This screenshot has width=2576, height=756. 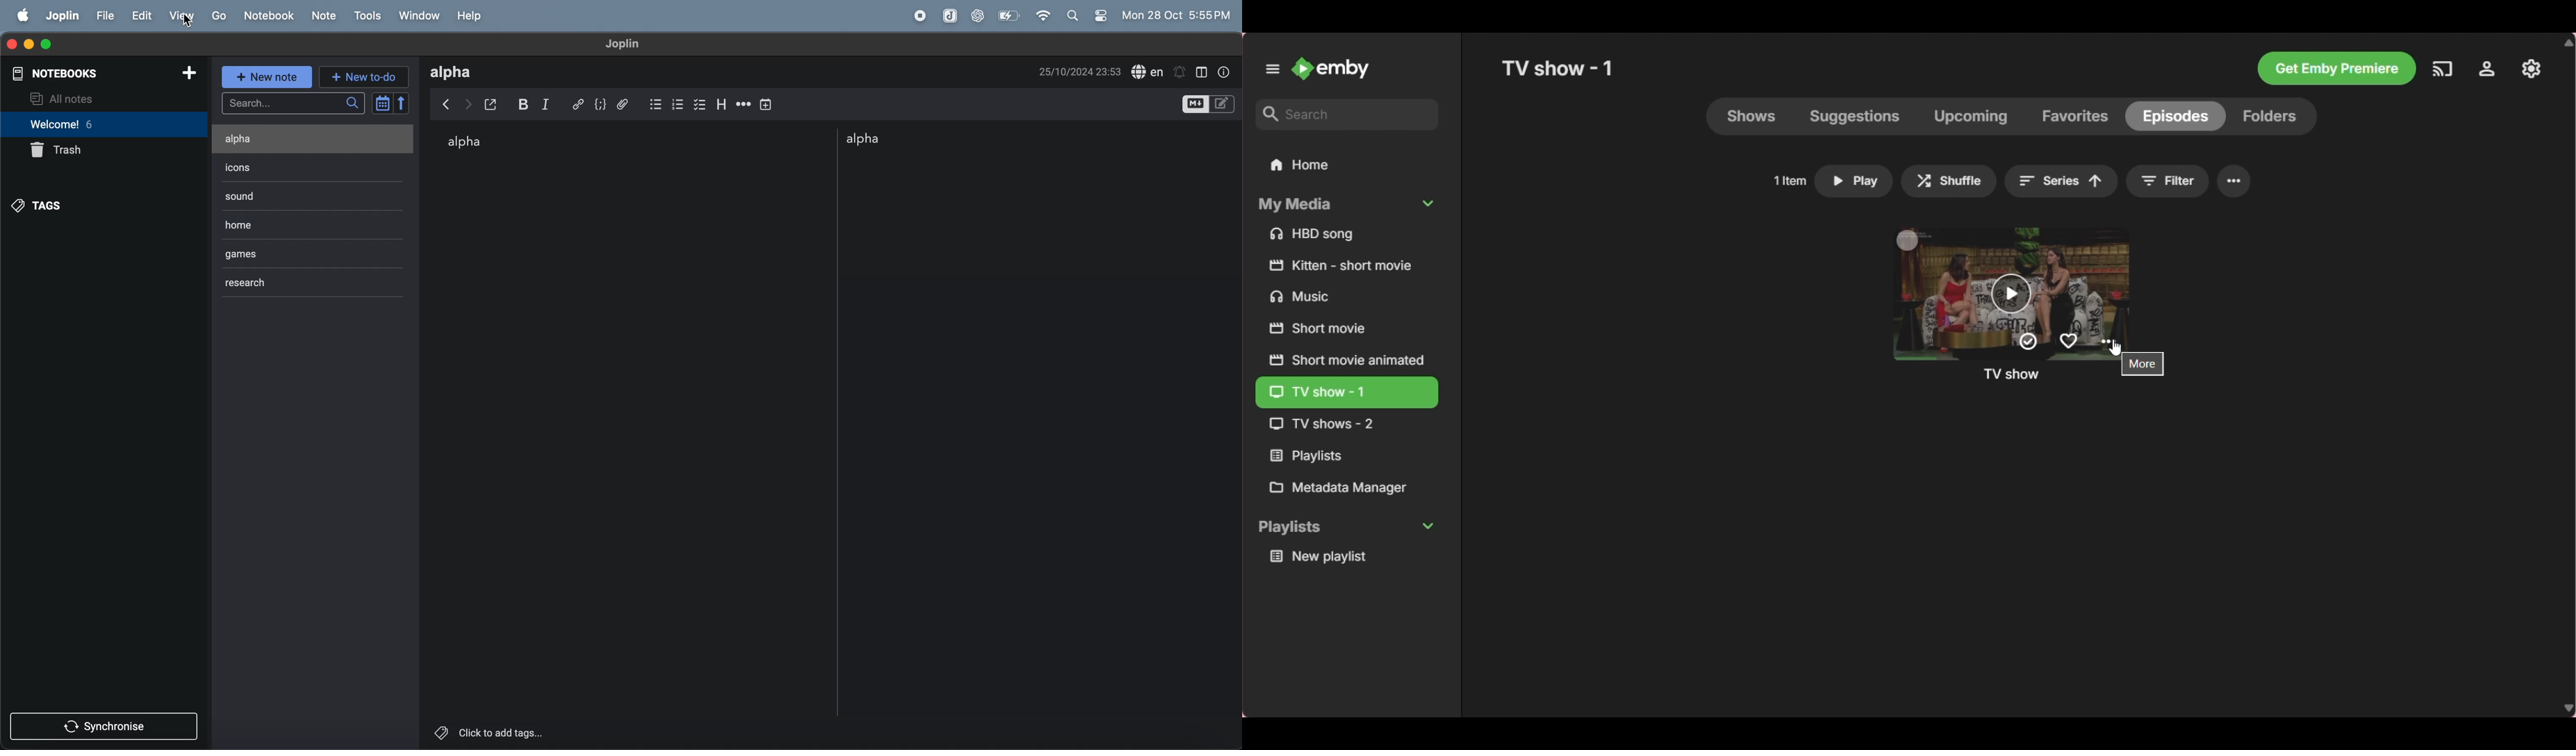 What do you see at coordinates (1347, 234) in the screenshot?
I see `Song` at bounding box center [1347, 234].